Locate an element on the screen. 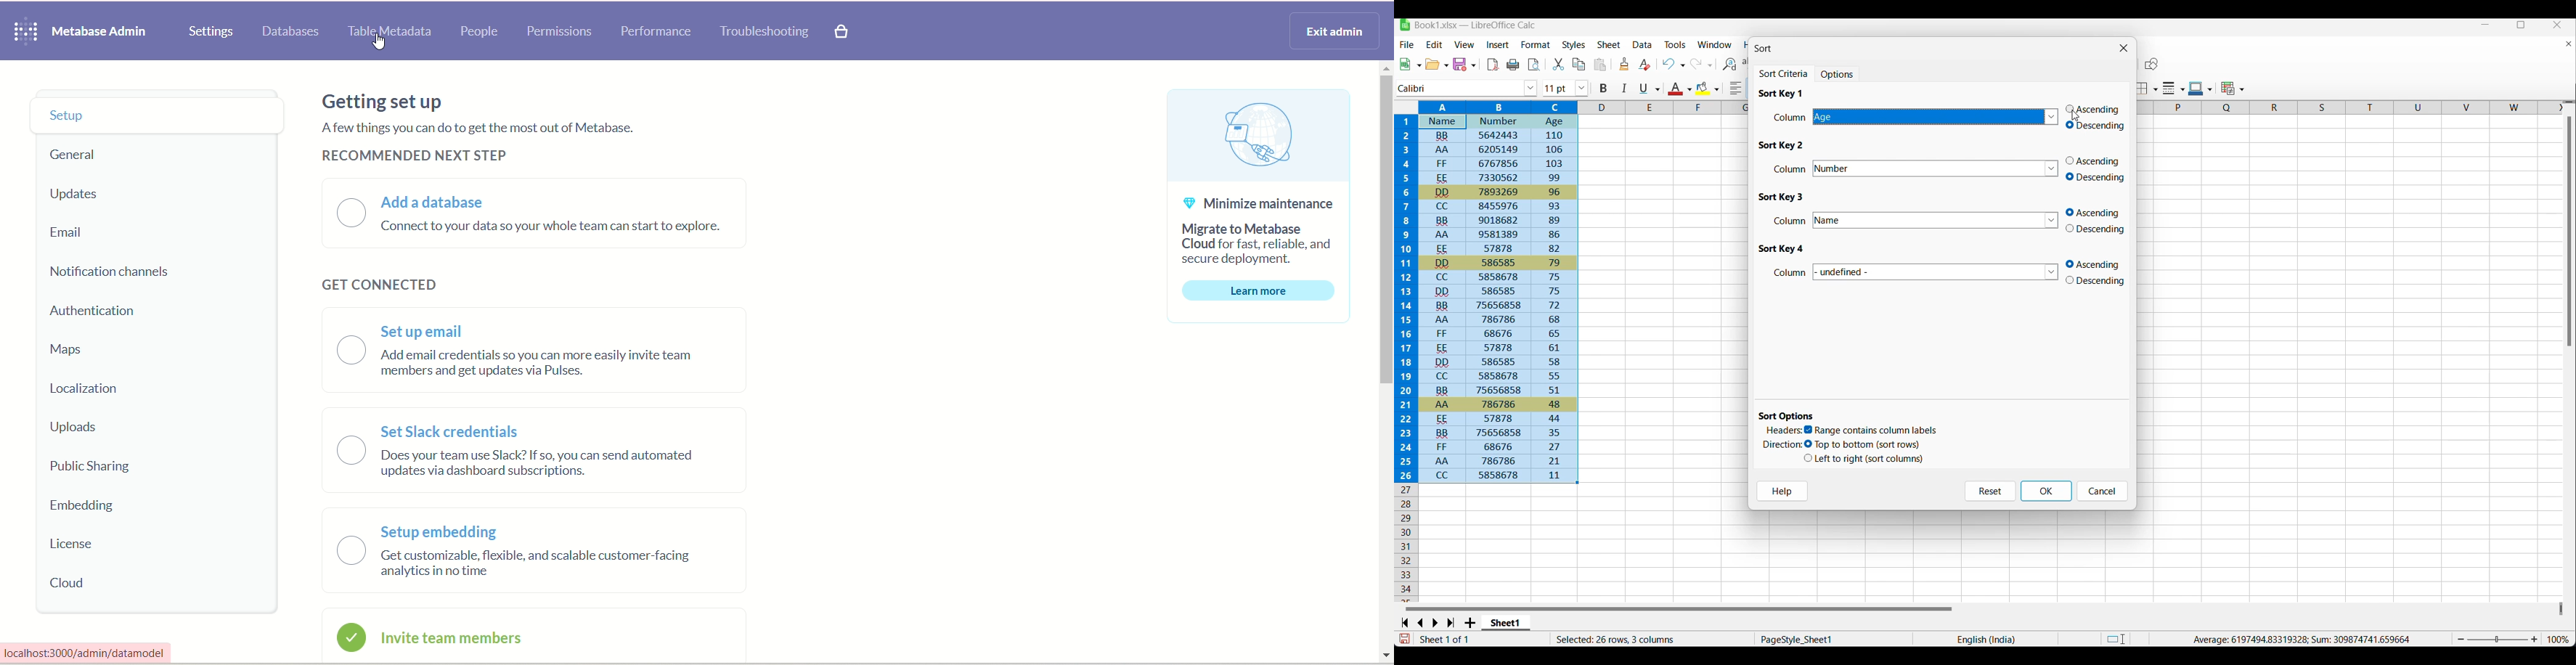 The width and height of the screenshot is (2576, 672). Show draw fuctions is located at coordinates (2152, 63).